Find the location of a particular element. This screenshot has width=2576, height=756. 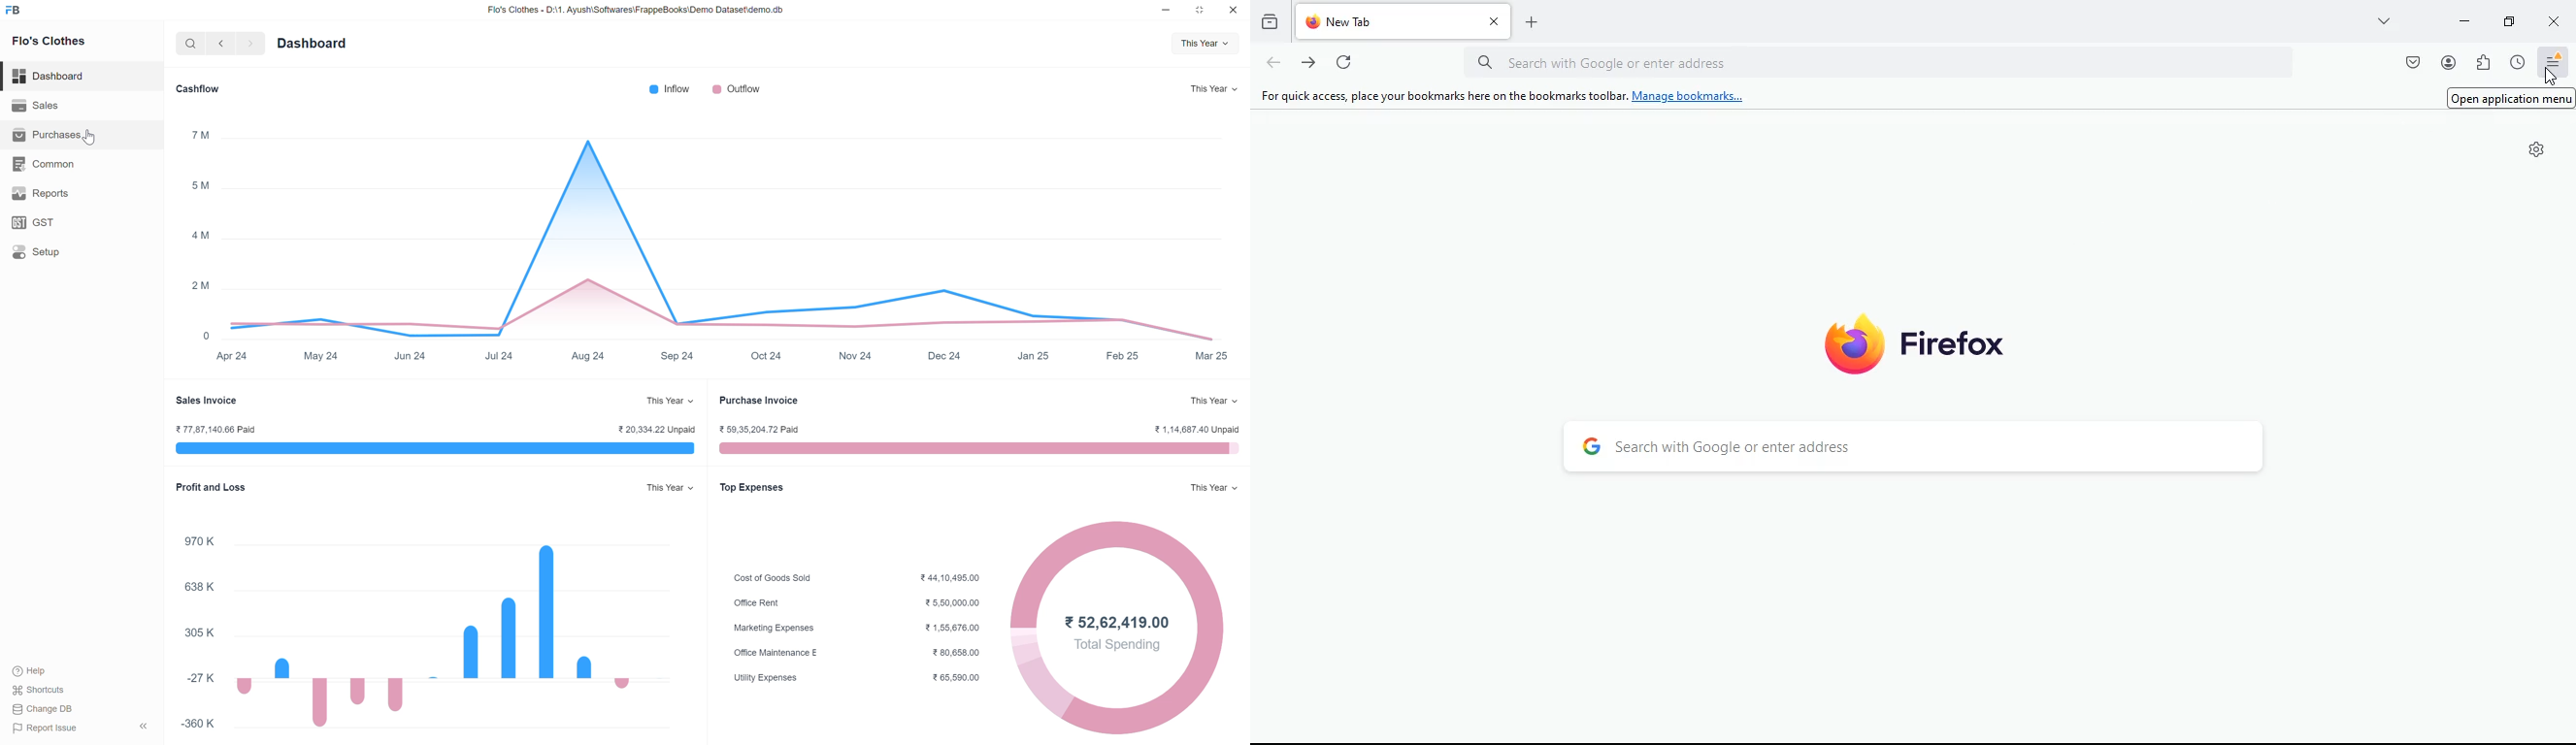

utility expenses is located at coordinates (767, 678).